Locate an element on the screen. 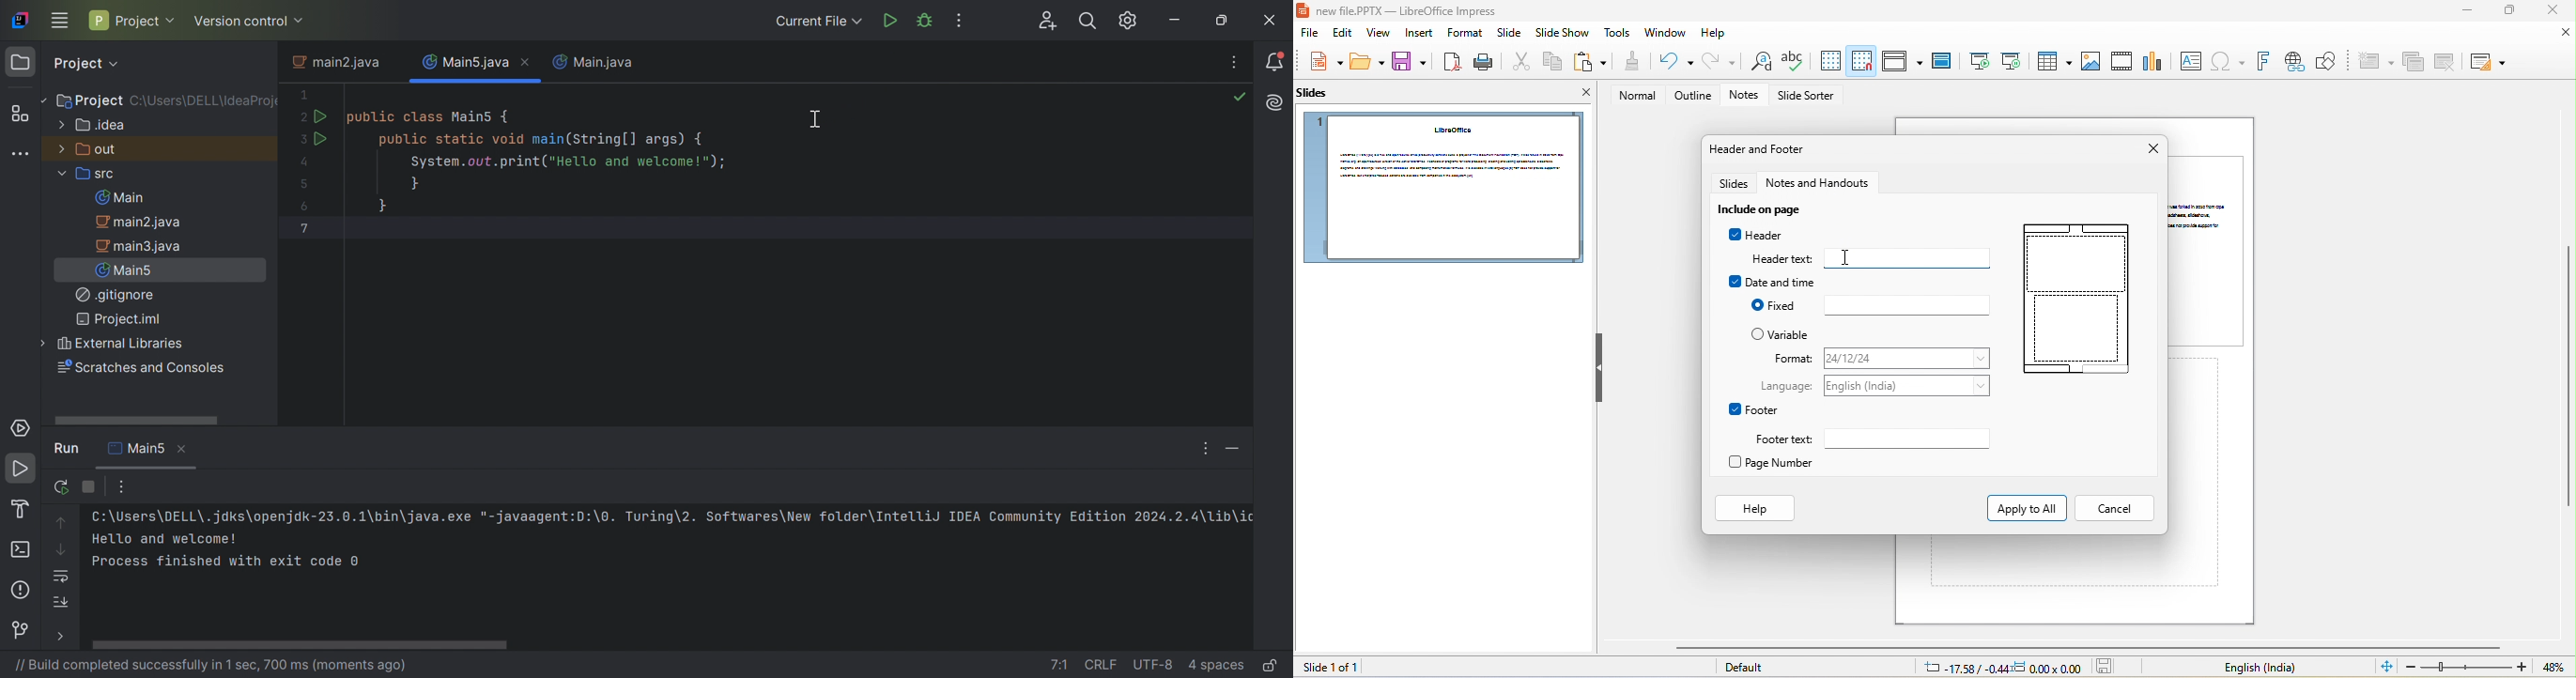 Image resolution: width=2576 pixels, height=700 pixels. save is located at coordinates (1410, 63).